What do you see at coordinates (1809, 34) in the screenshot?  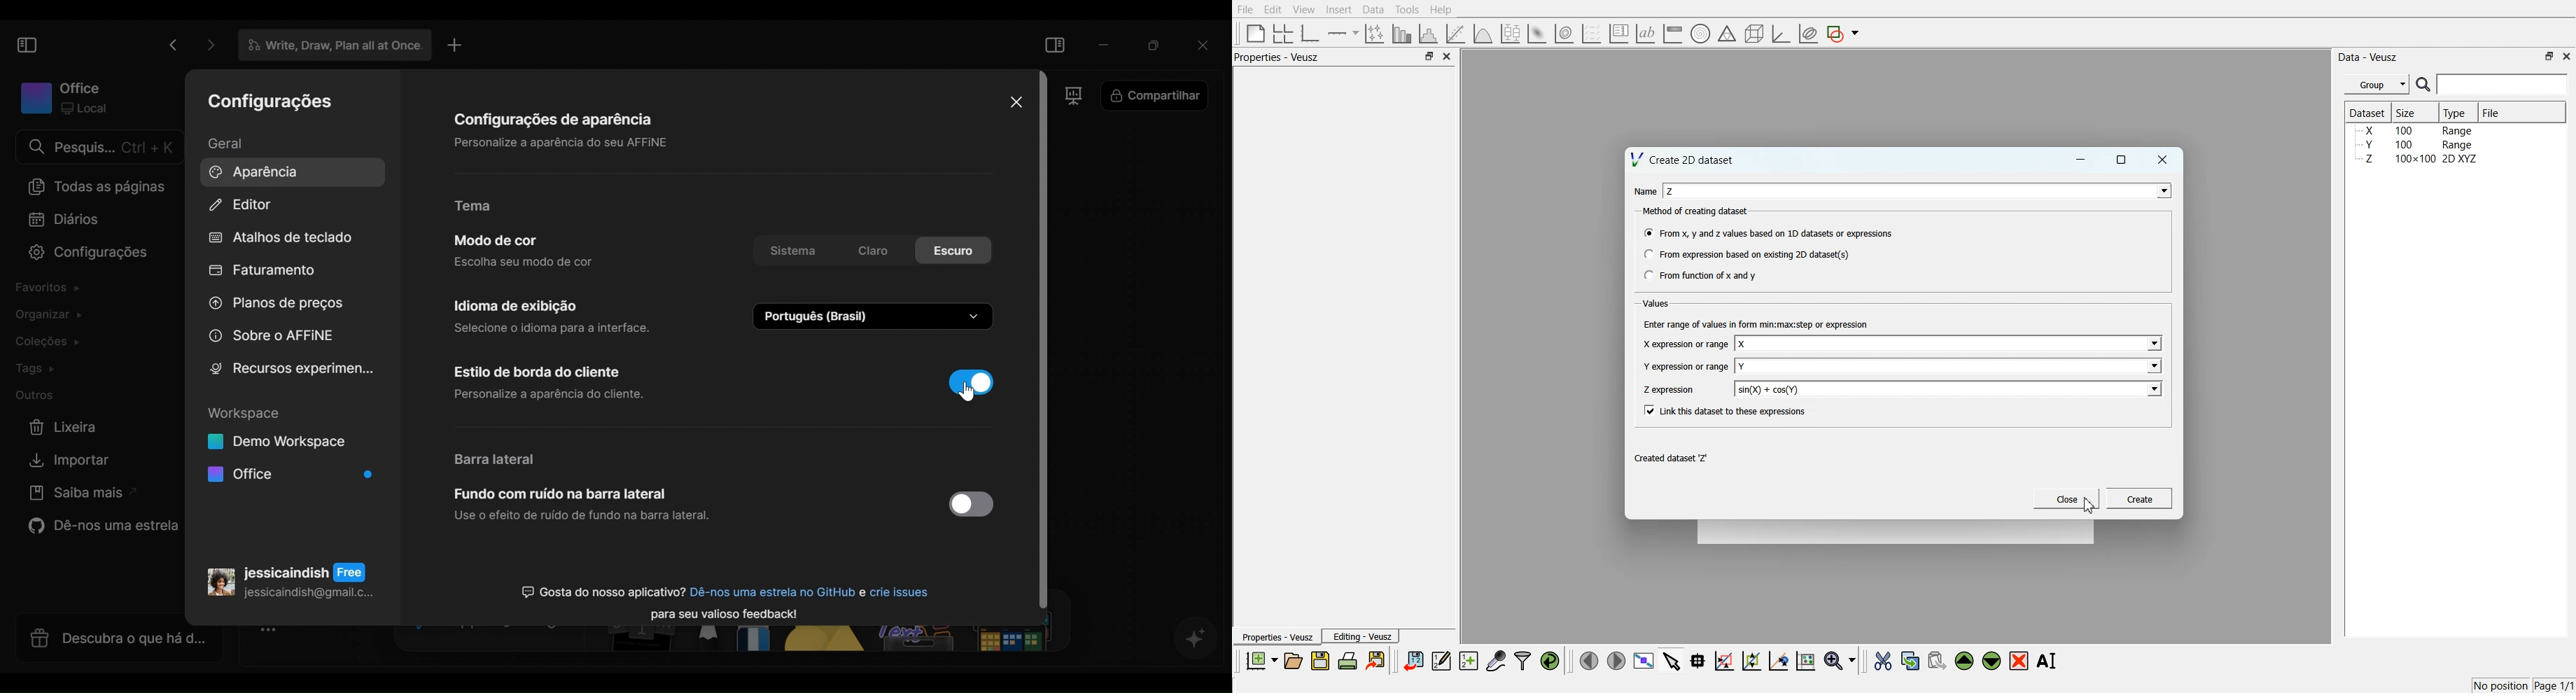 I see `Plot covariance ellipsis` at bounding box center [1809, 34].